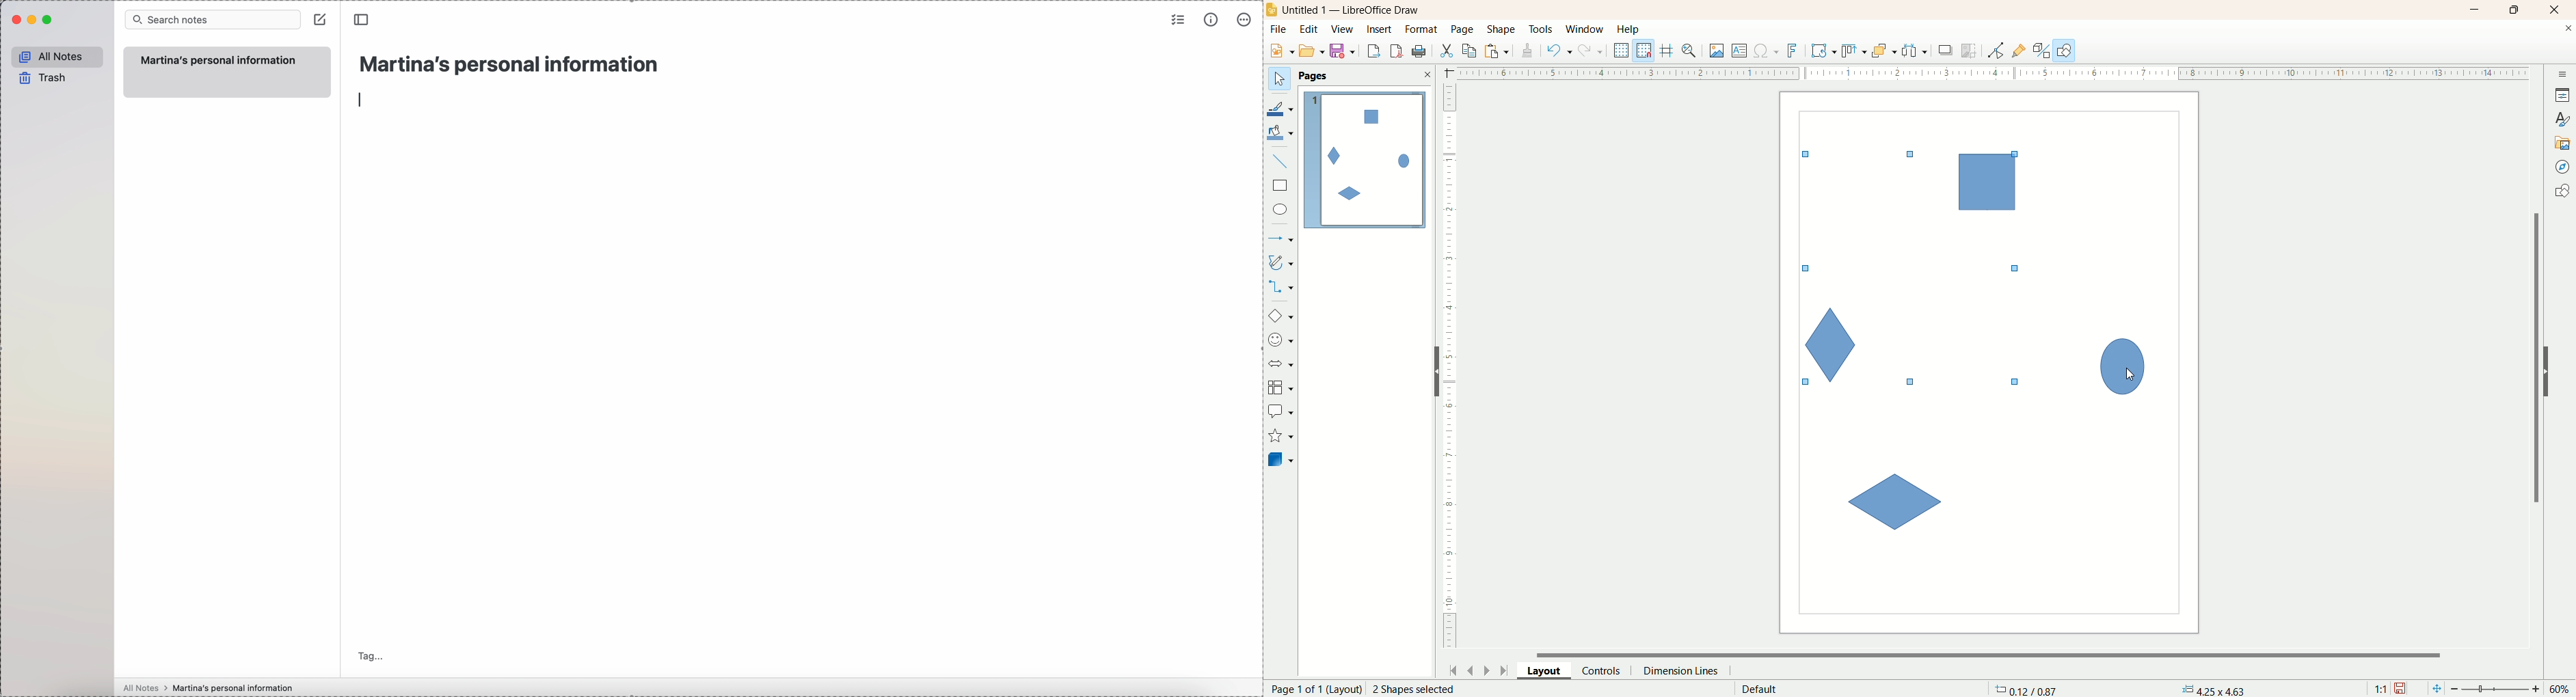  I want to click on paste, so click(1499, 49).